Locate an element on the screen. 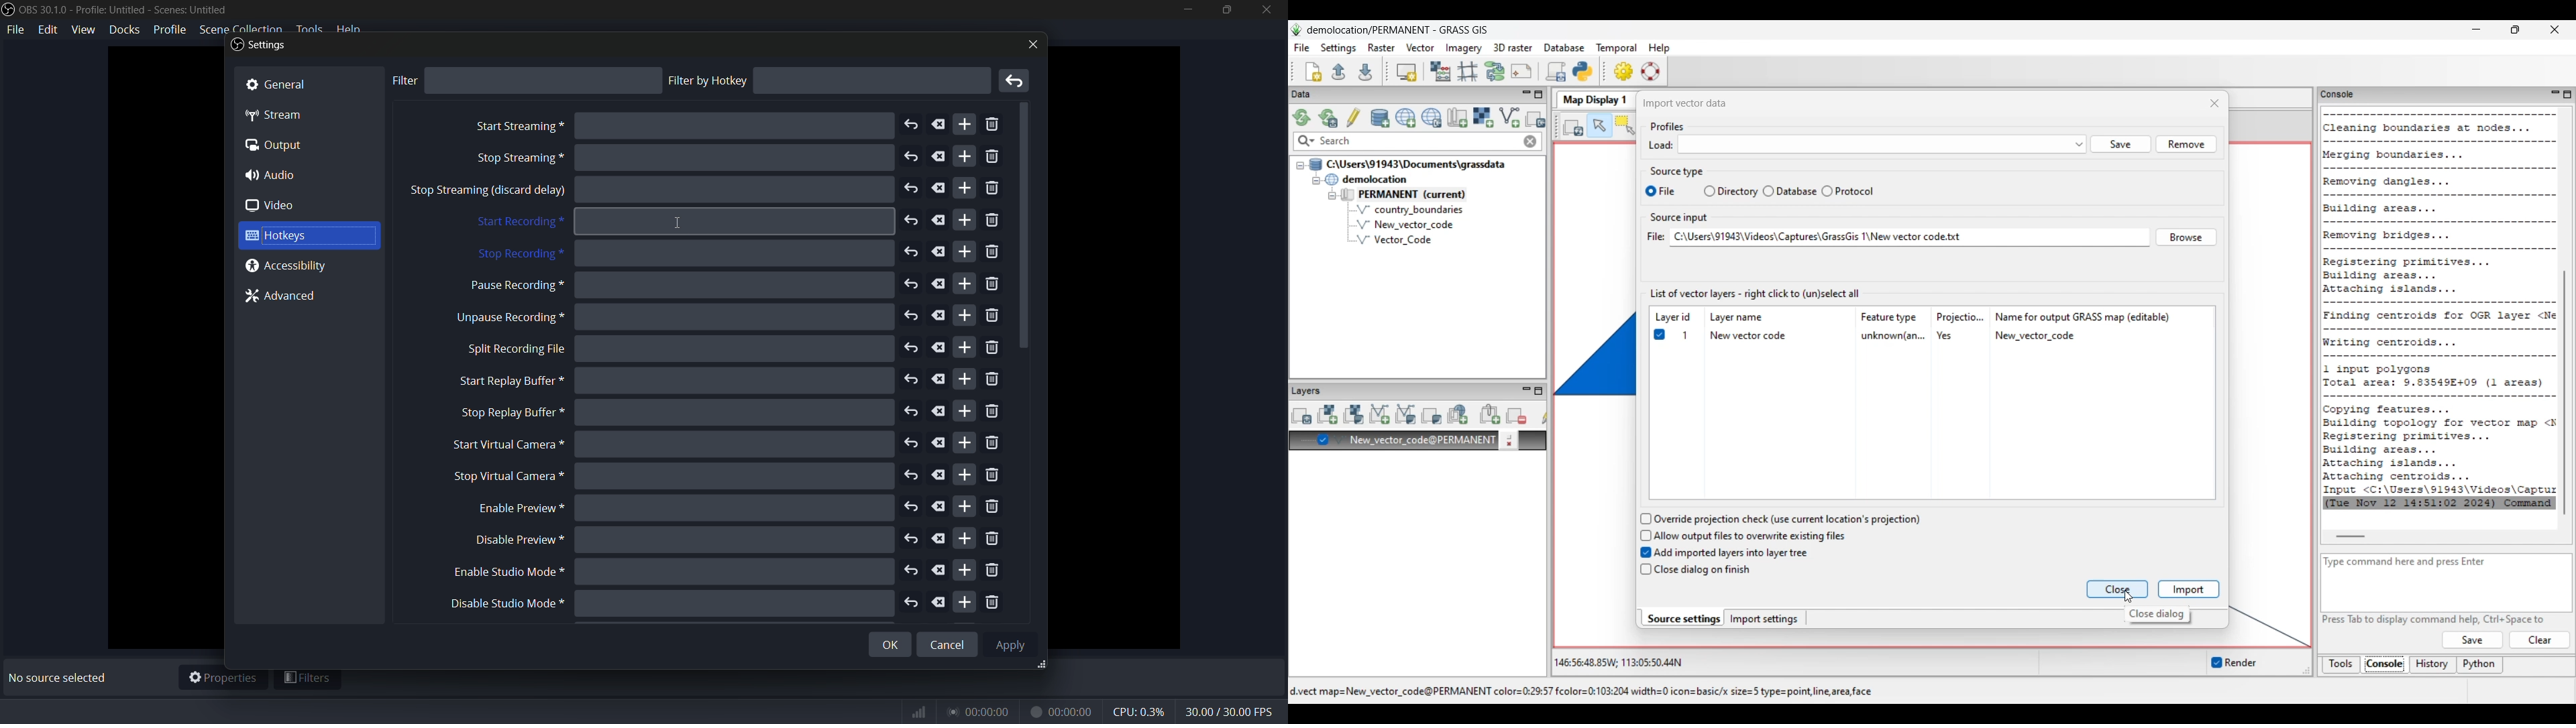 Image resolution: width=2576 pixels, height=728 pixels. delete is located at coordinates (939, 379).